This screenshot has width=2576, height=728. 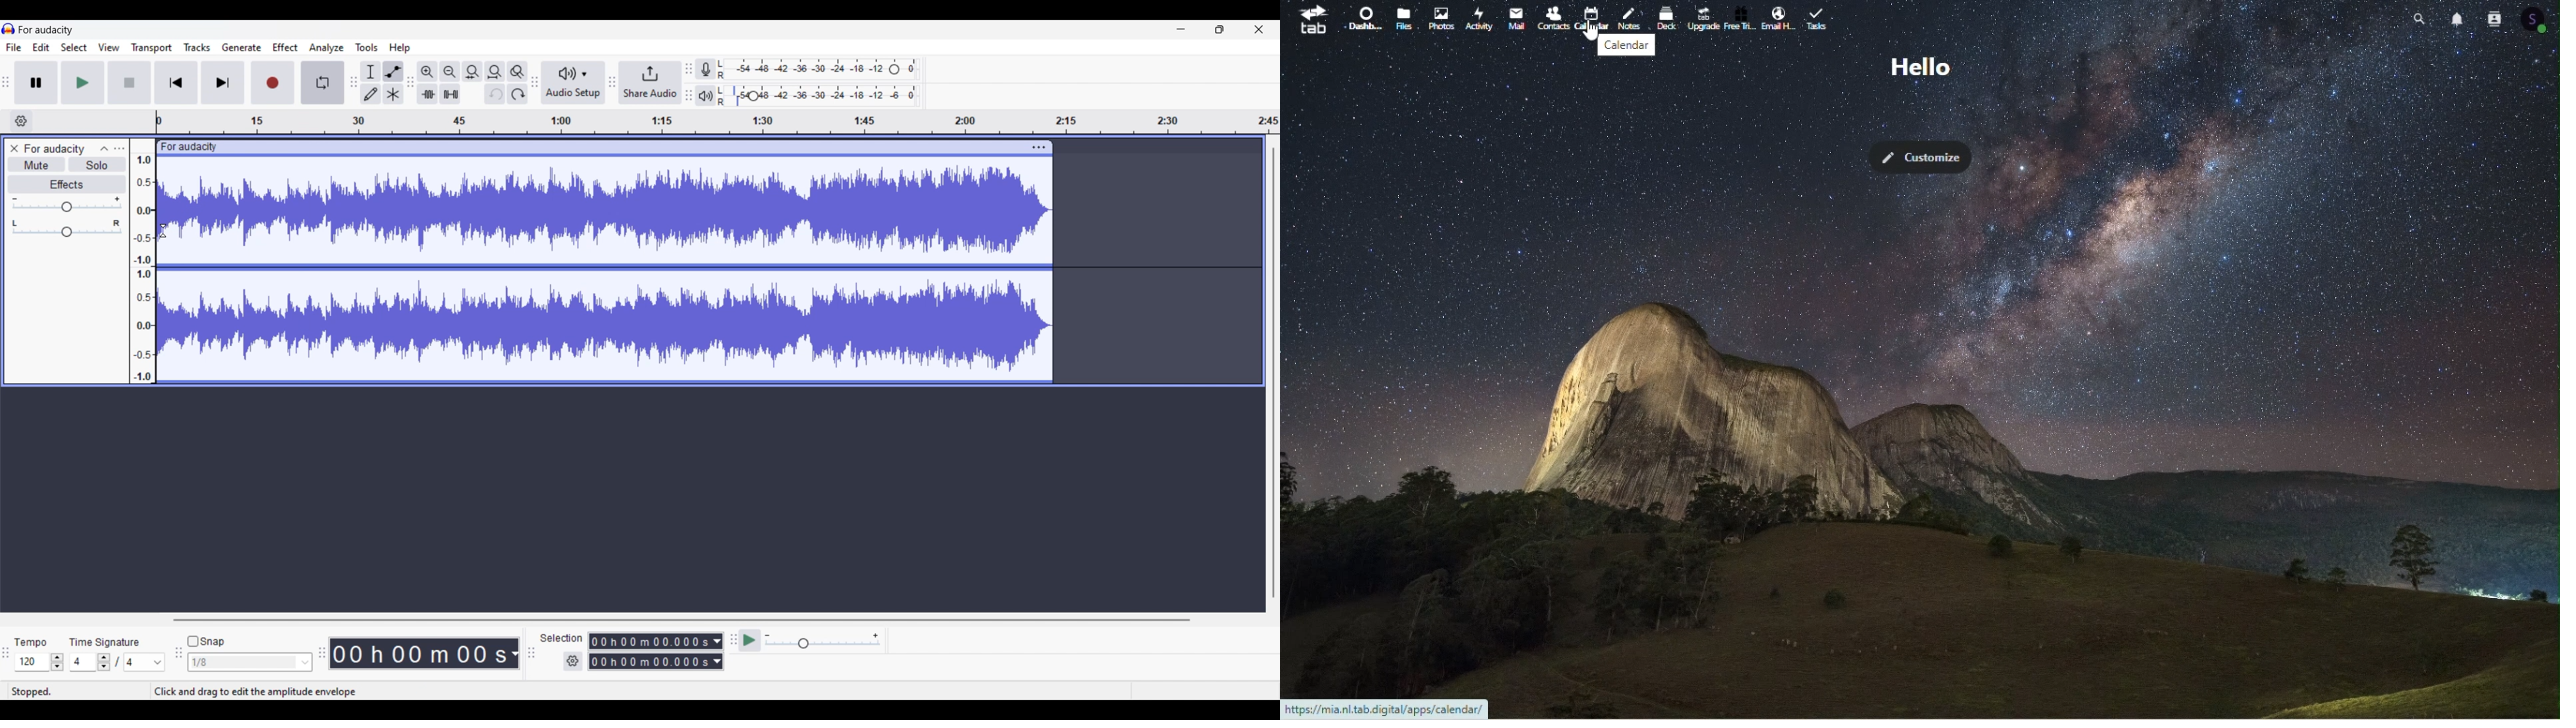 What do you see at coordinates (2419, 24) in the screenshot?
I see `Search` at bounding box center [2419, 24].